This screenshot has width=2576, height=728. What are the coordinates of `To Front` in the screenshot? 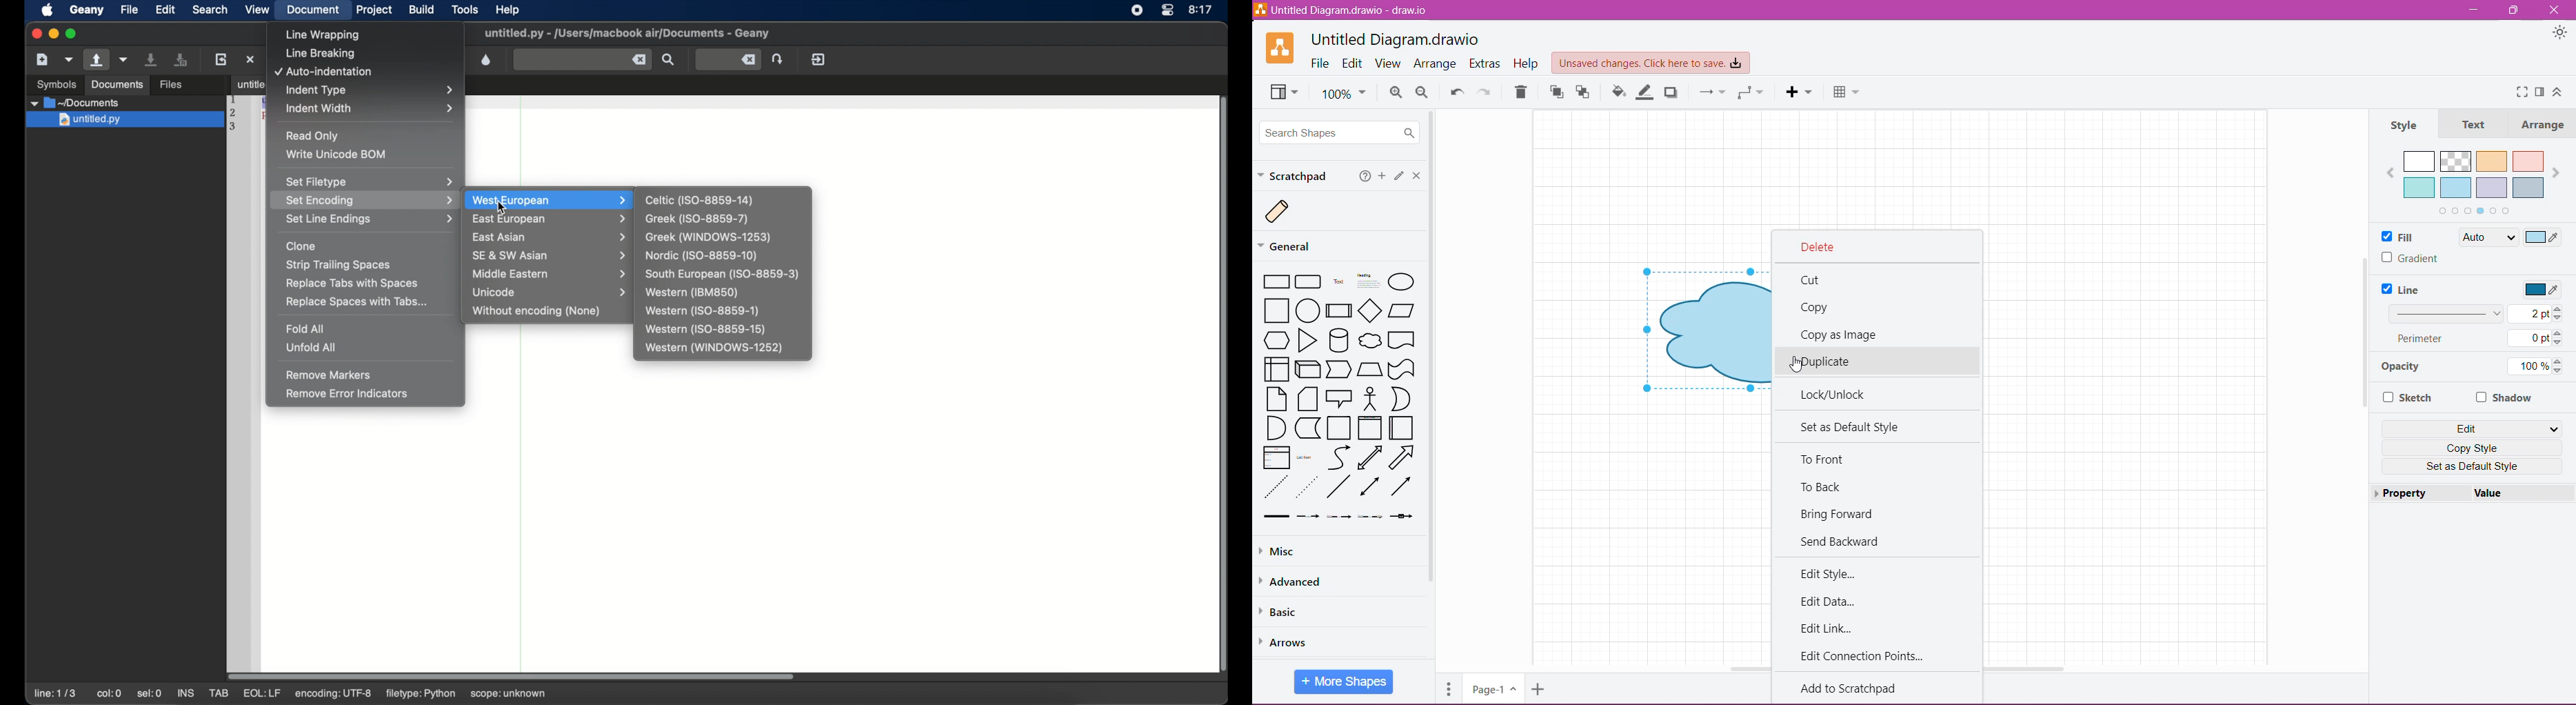 It's located at (1556, 93).